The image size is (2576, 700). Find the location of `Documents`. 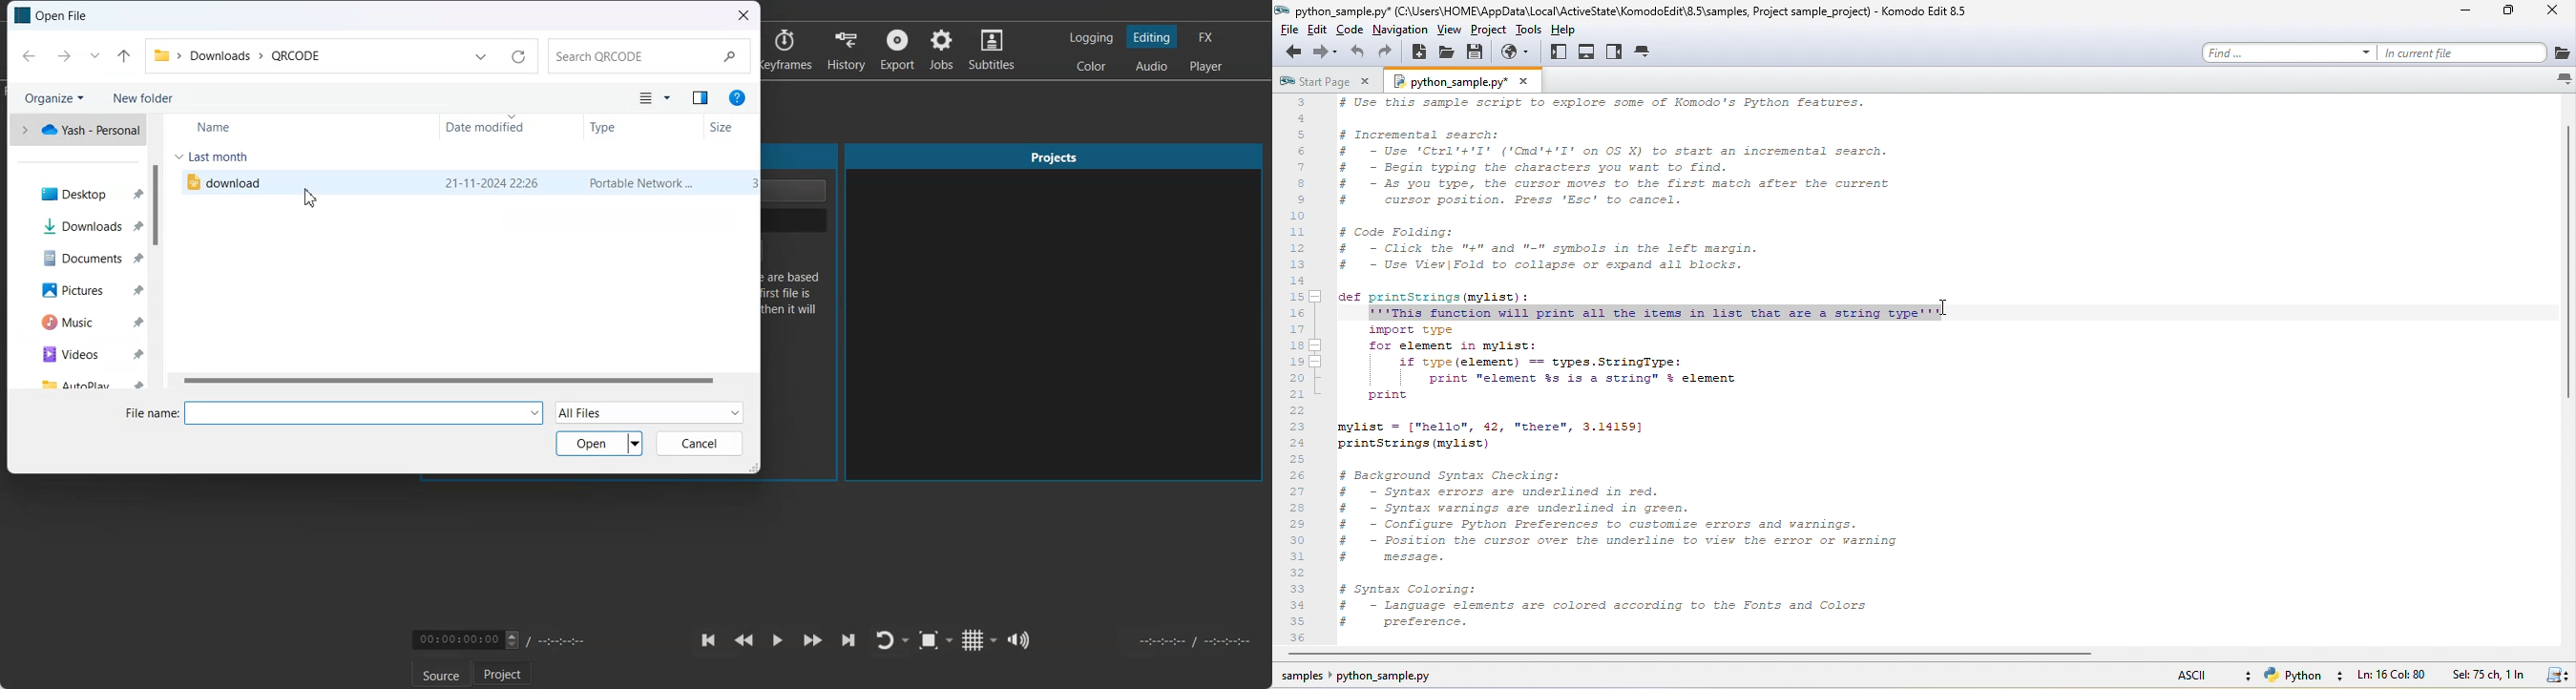

Documents is located at coordinates (78, 259).